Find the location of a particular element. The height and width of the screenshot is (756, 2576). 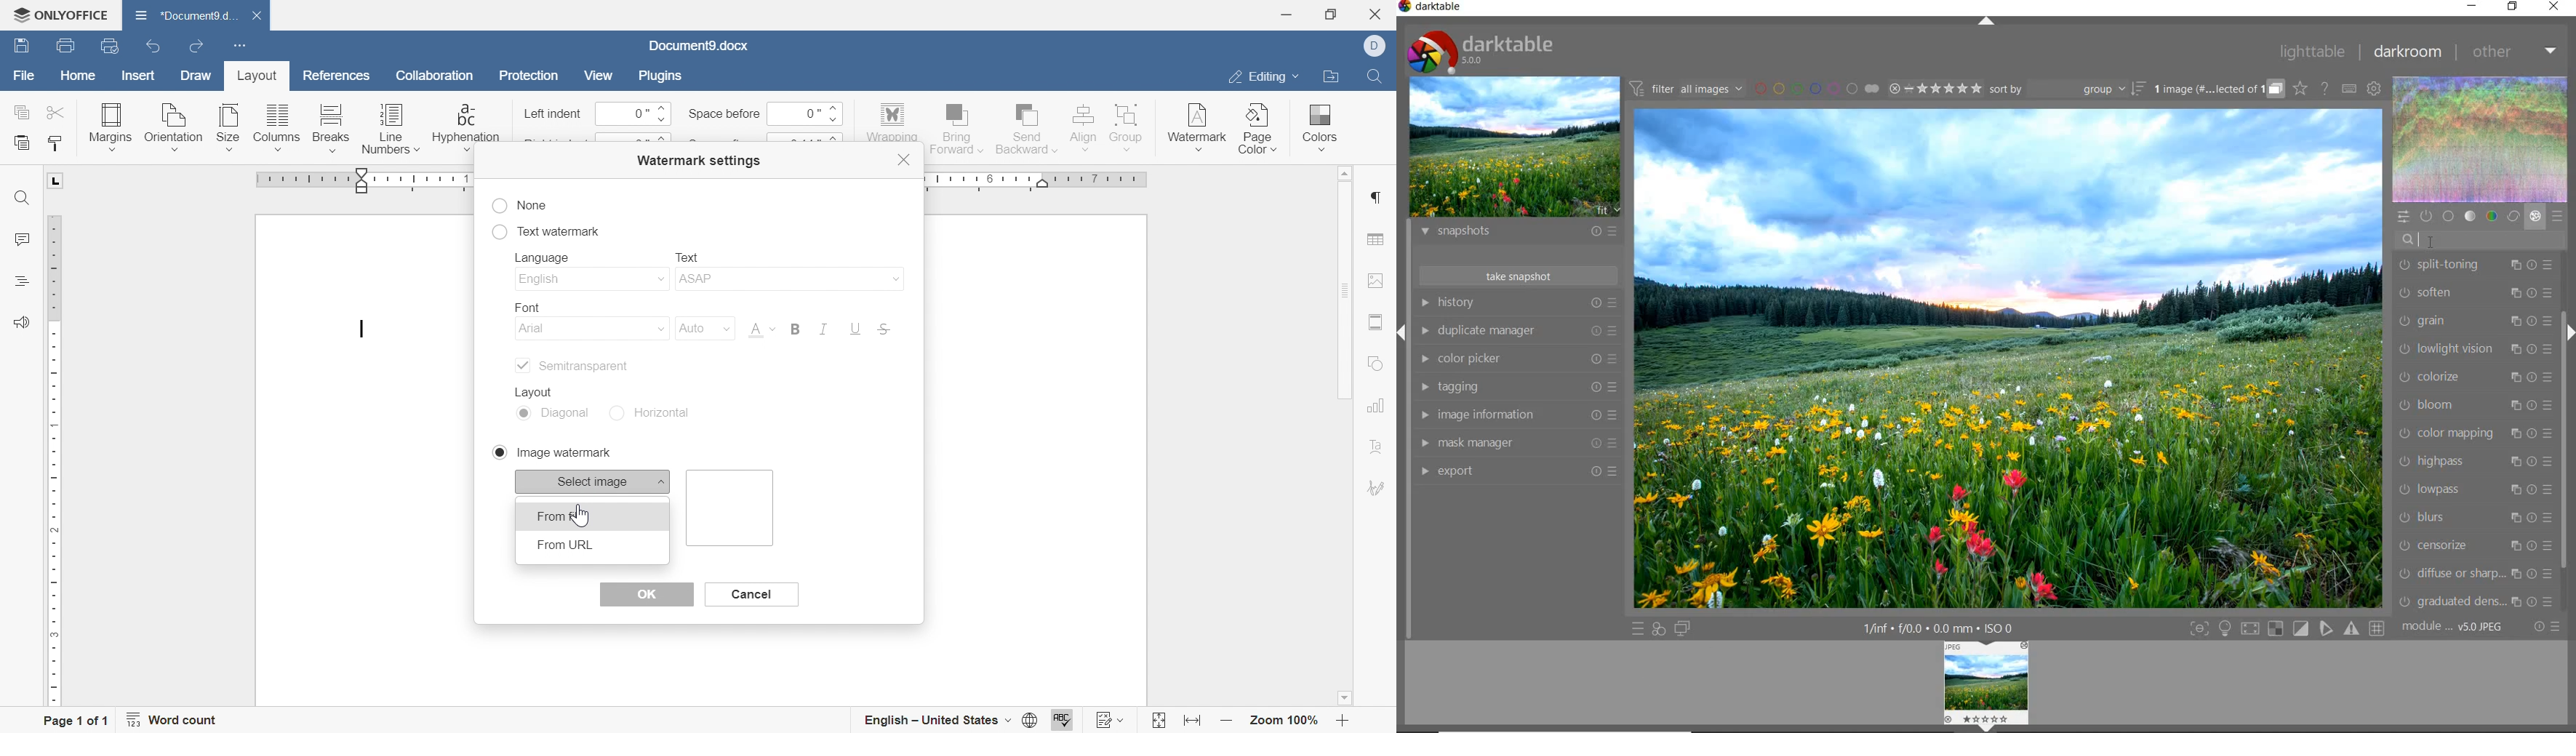

Image preview is located at coordinates (1987, 685).